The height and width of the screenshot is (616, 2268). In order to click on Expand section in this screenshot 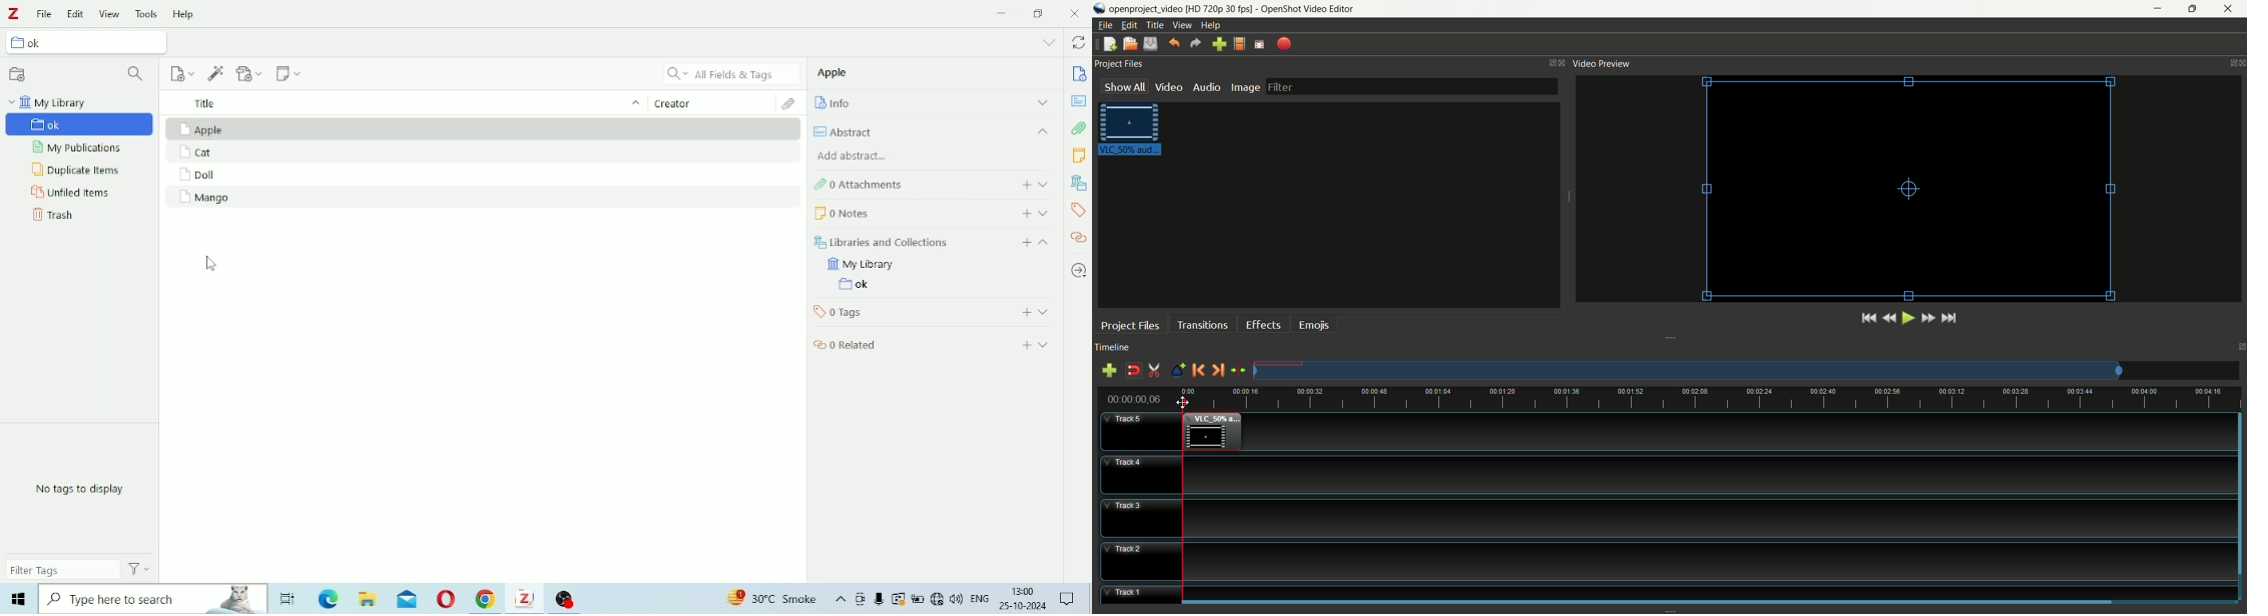, I will do `click(1043, 312)`.